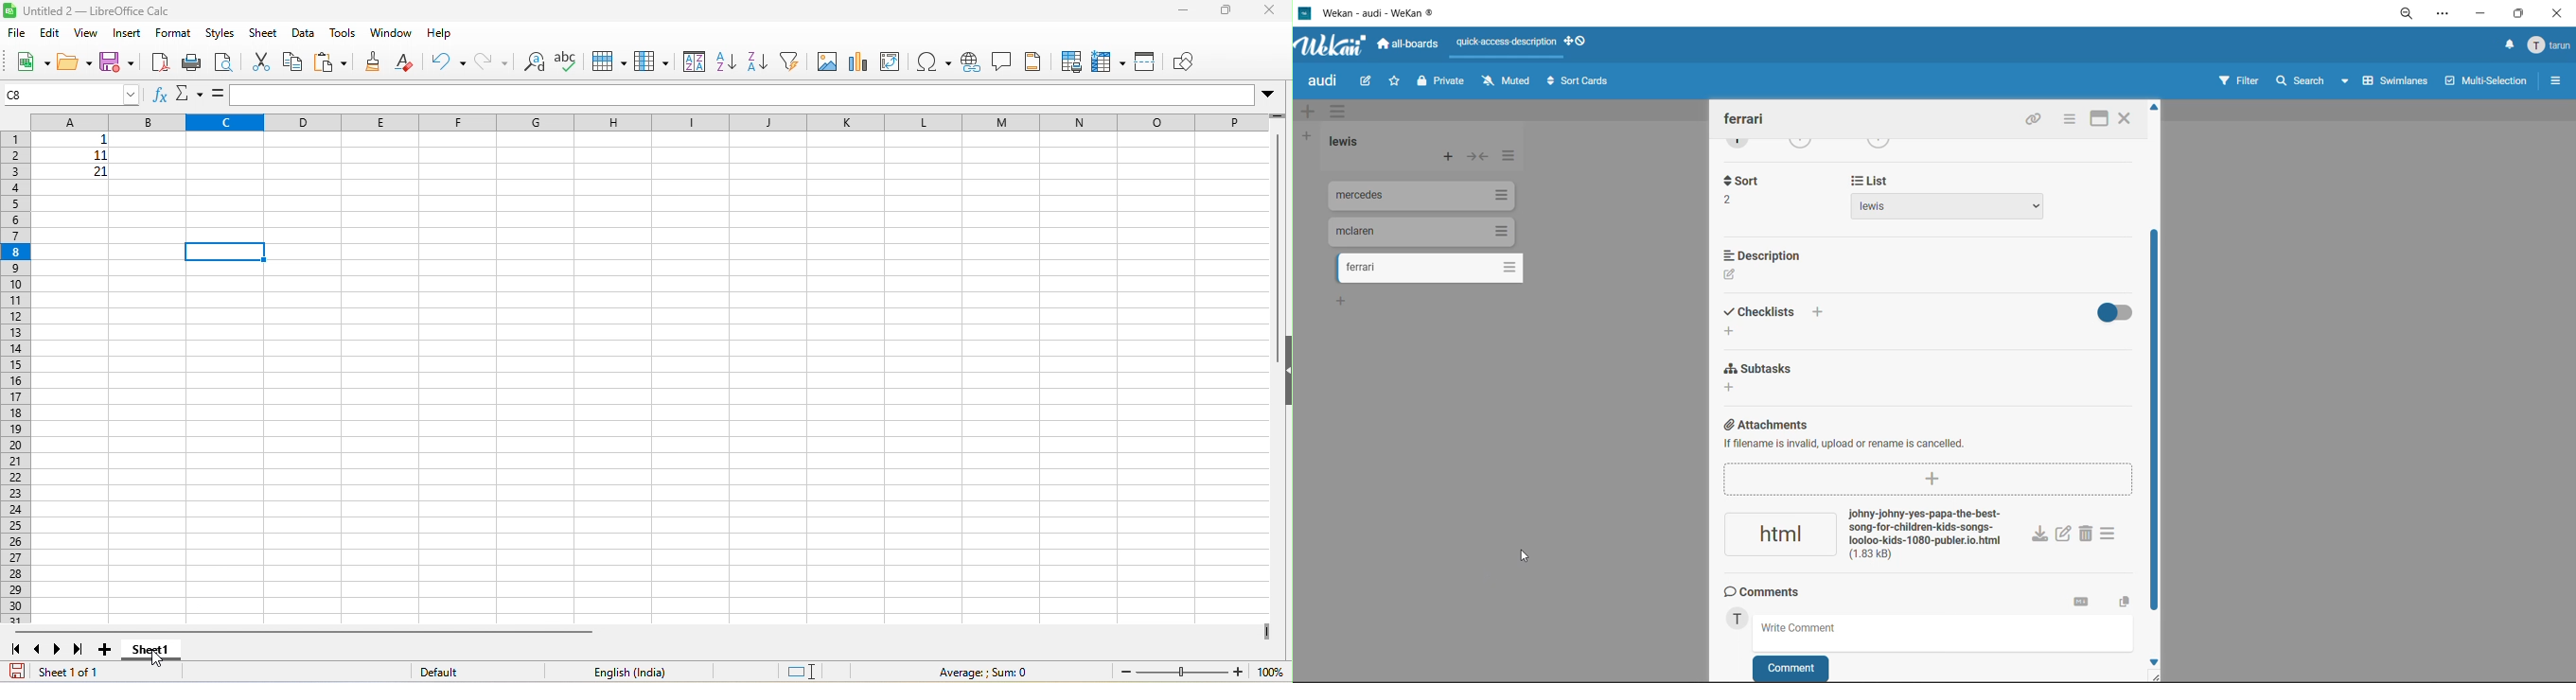 The height and width of the screenshot is (700, 2576). What do you see at coordinates (1503, 82) in the screenshot?
I see `muted` at bounding box center [1503, 82].